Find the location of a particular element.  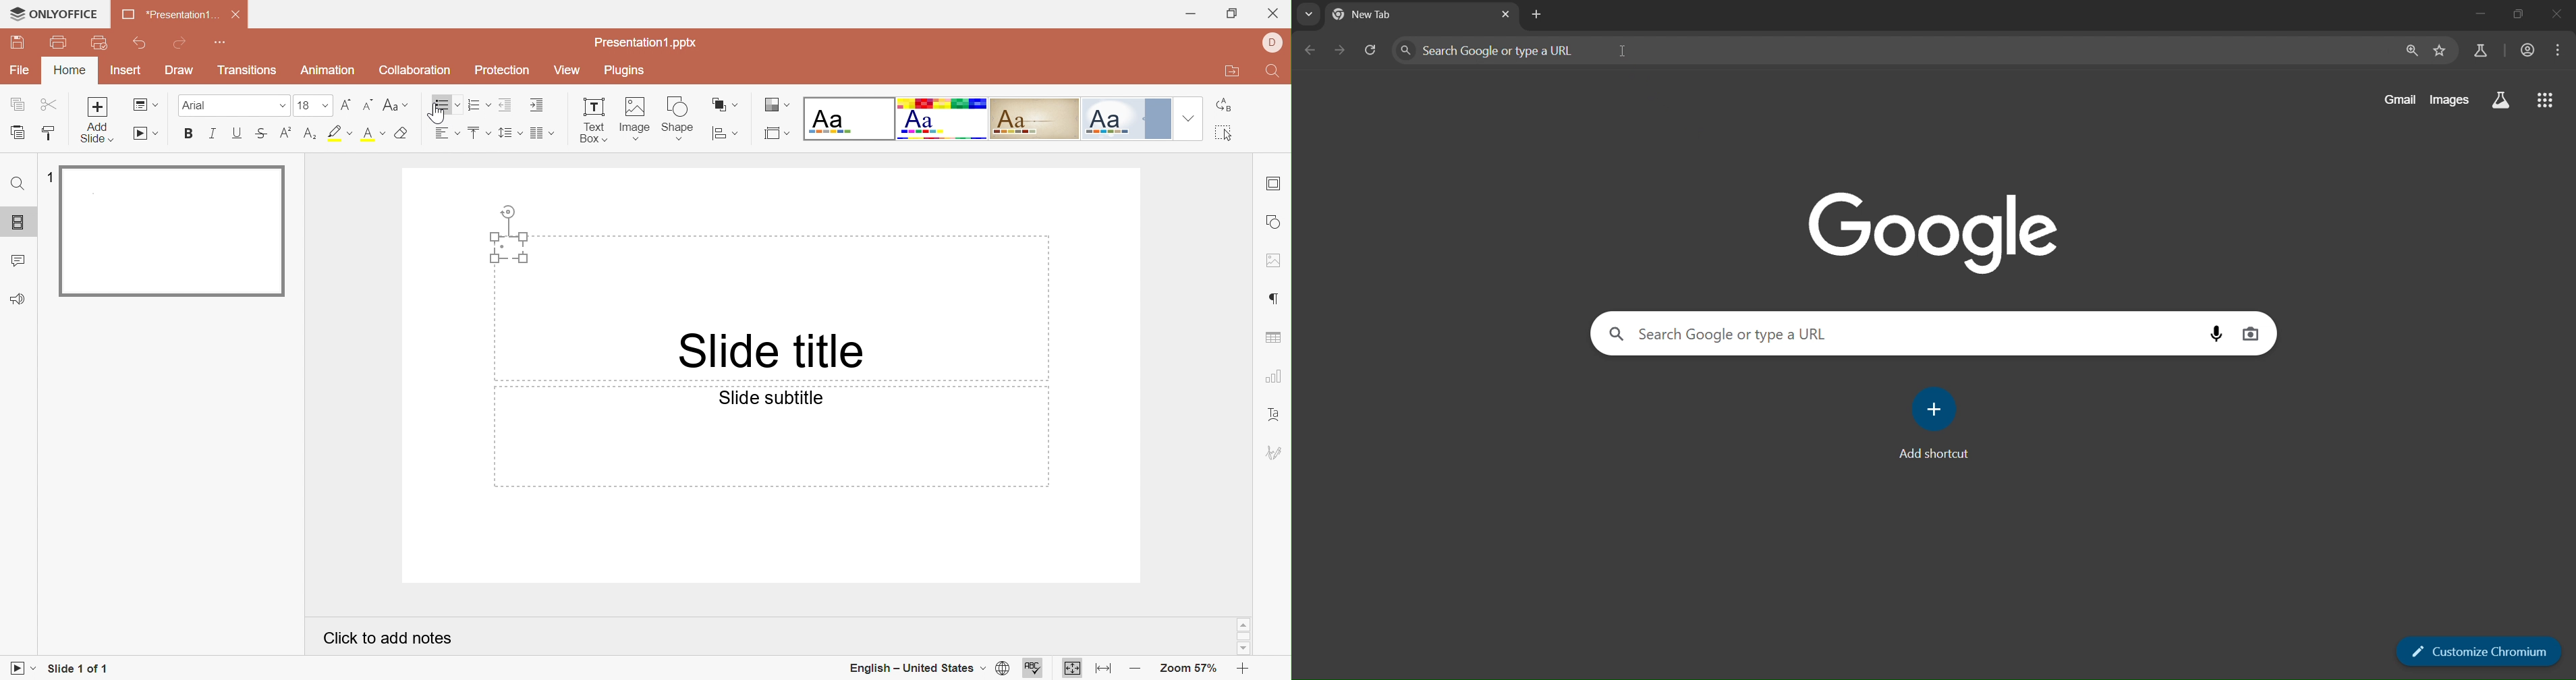

Drop Down is located at coordinates (324, 105).